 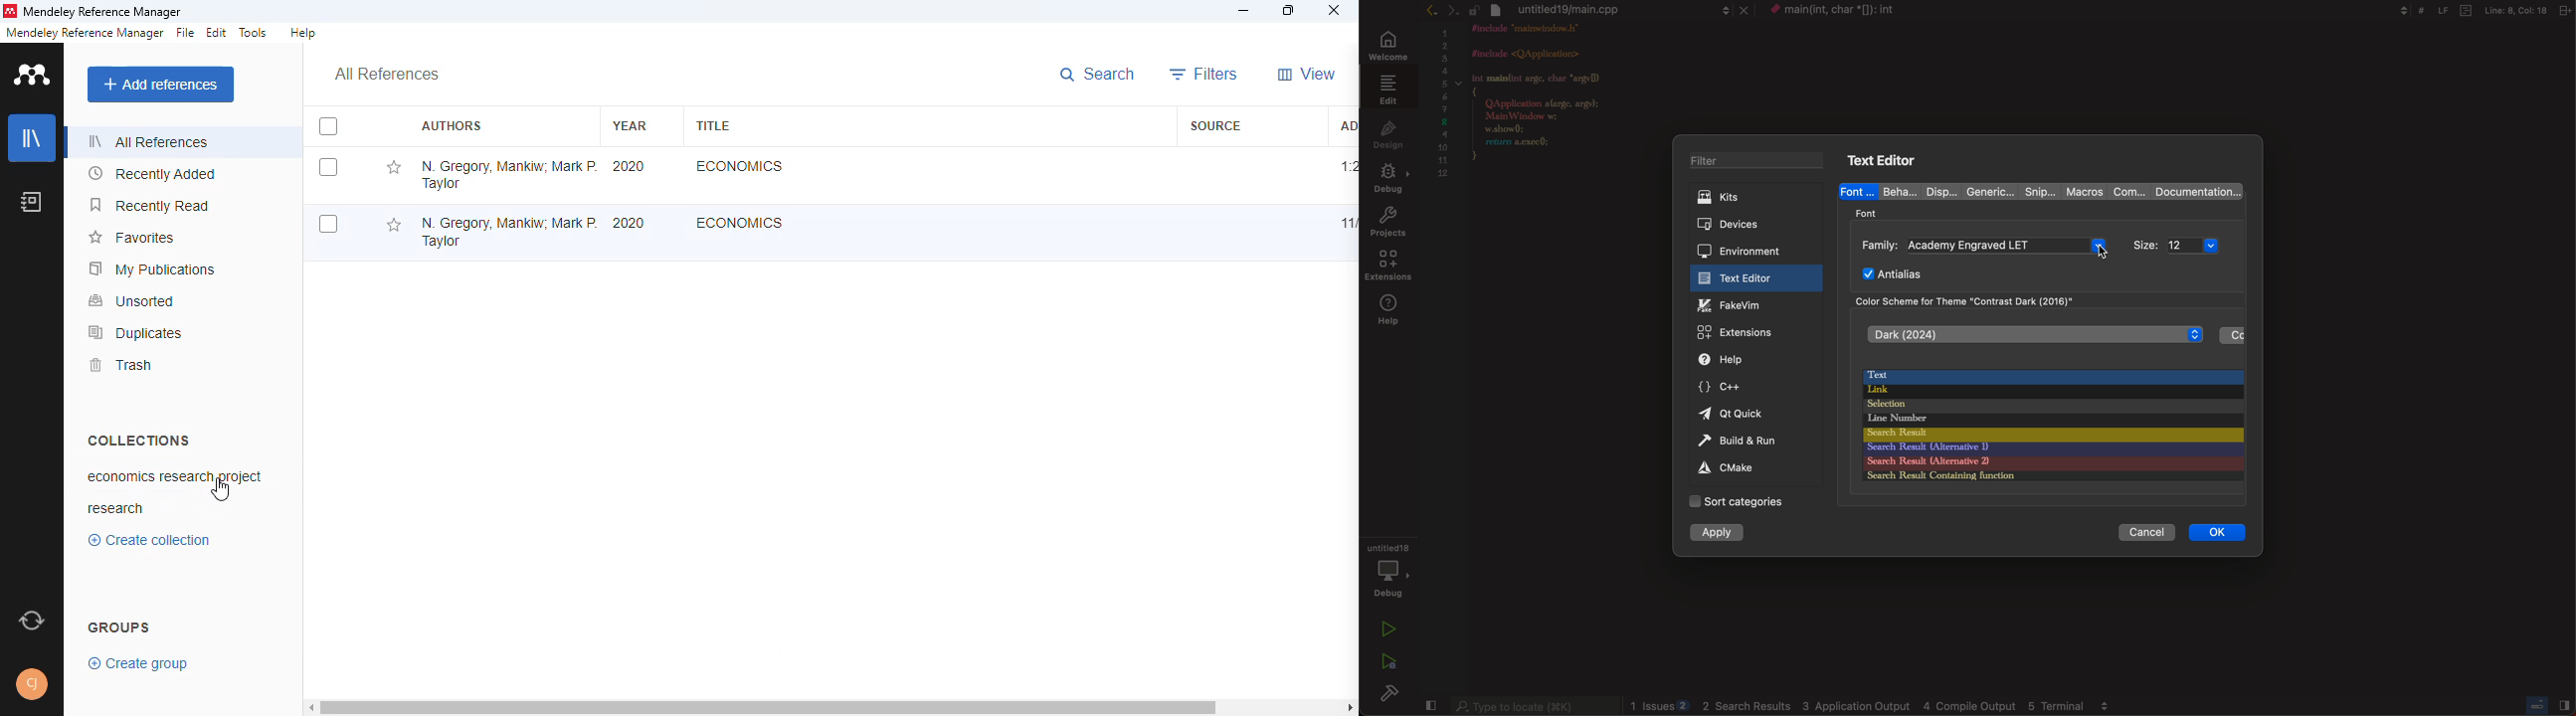 I want to click on library, so click(x=33, y=138).